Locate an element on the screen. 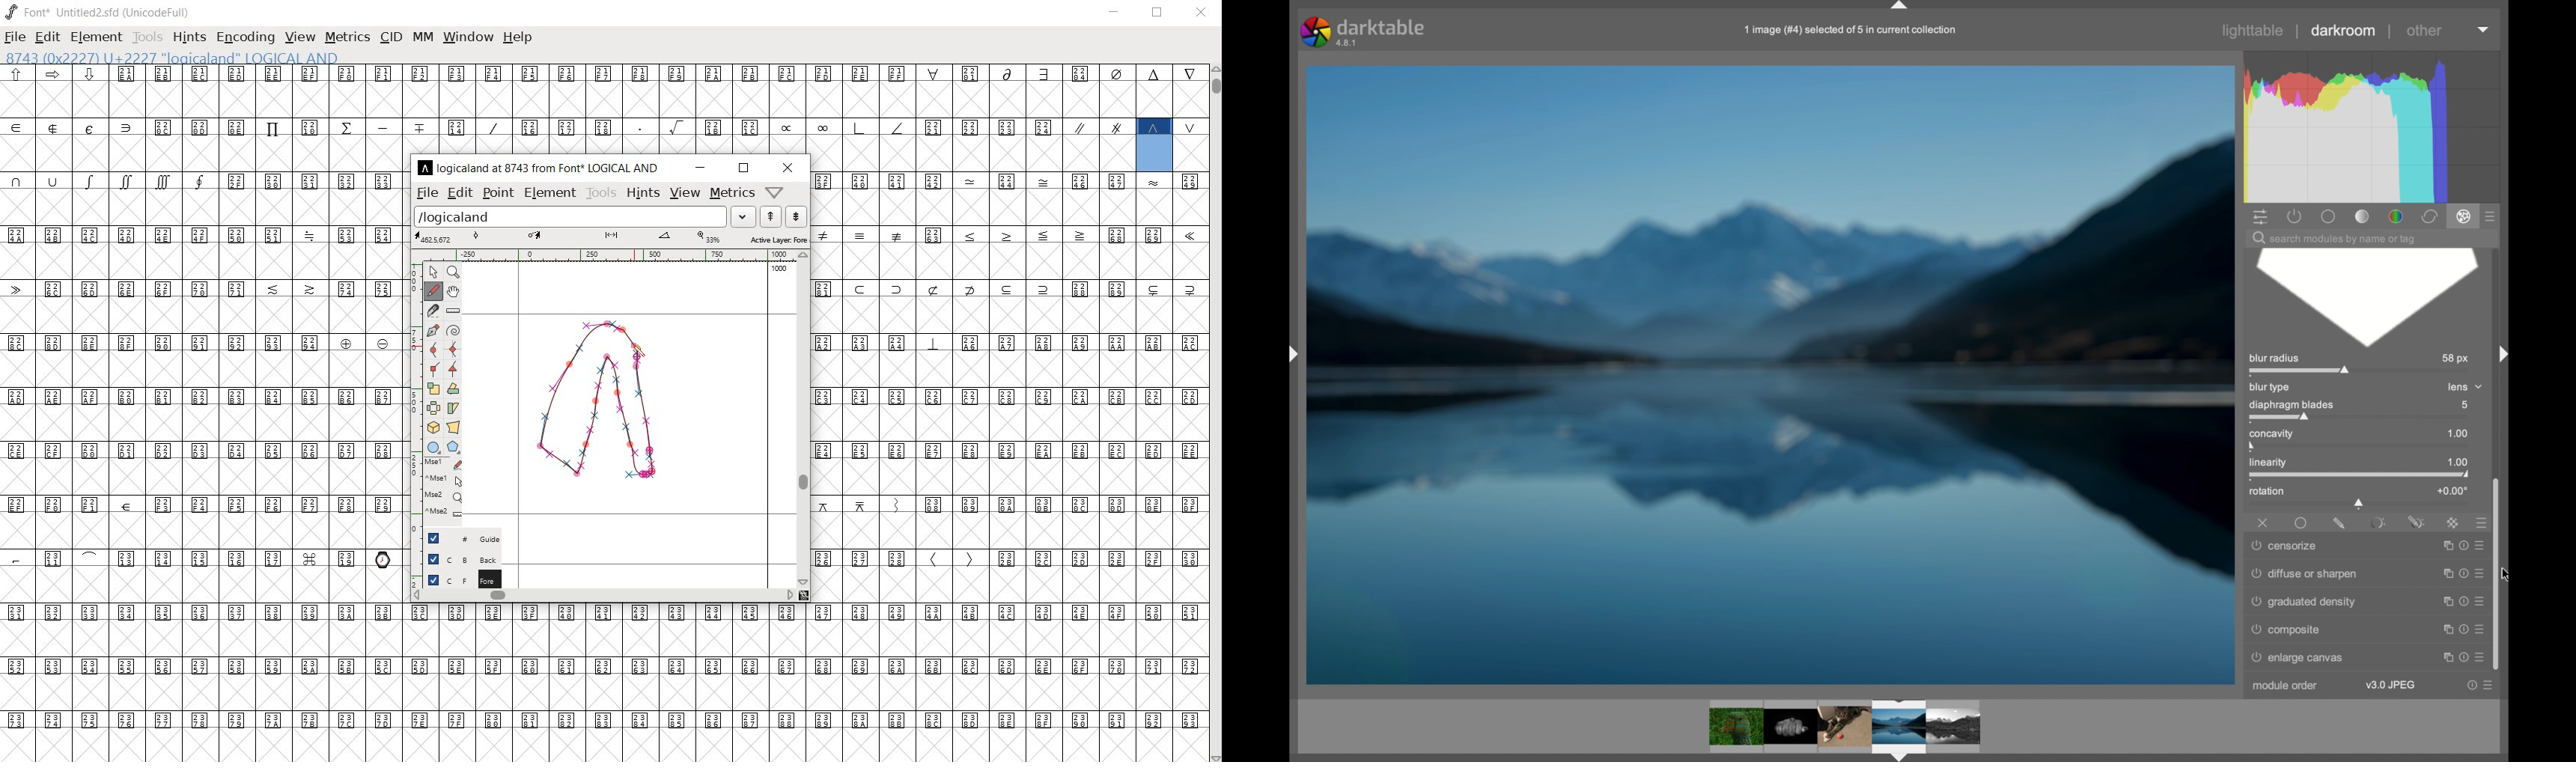  encoding is located at coordinates (247, 37).